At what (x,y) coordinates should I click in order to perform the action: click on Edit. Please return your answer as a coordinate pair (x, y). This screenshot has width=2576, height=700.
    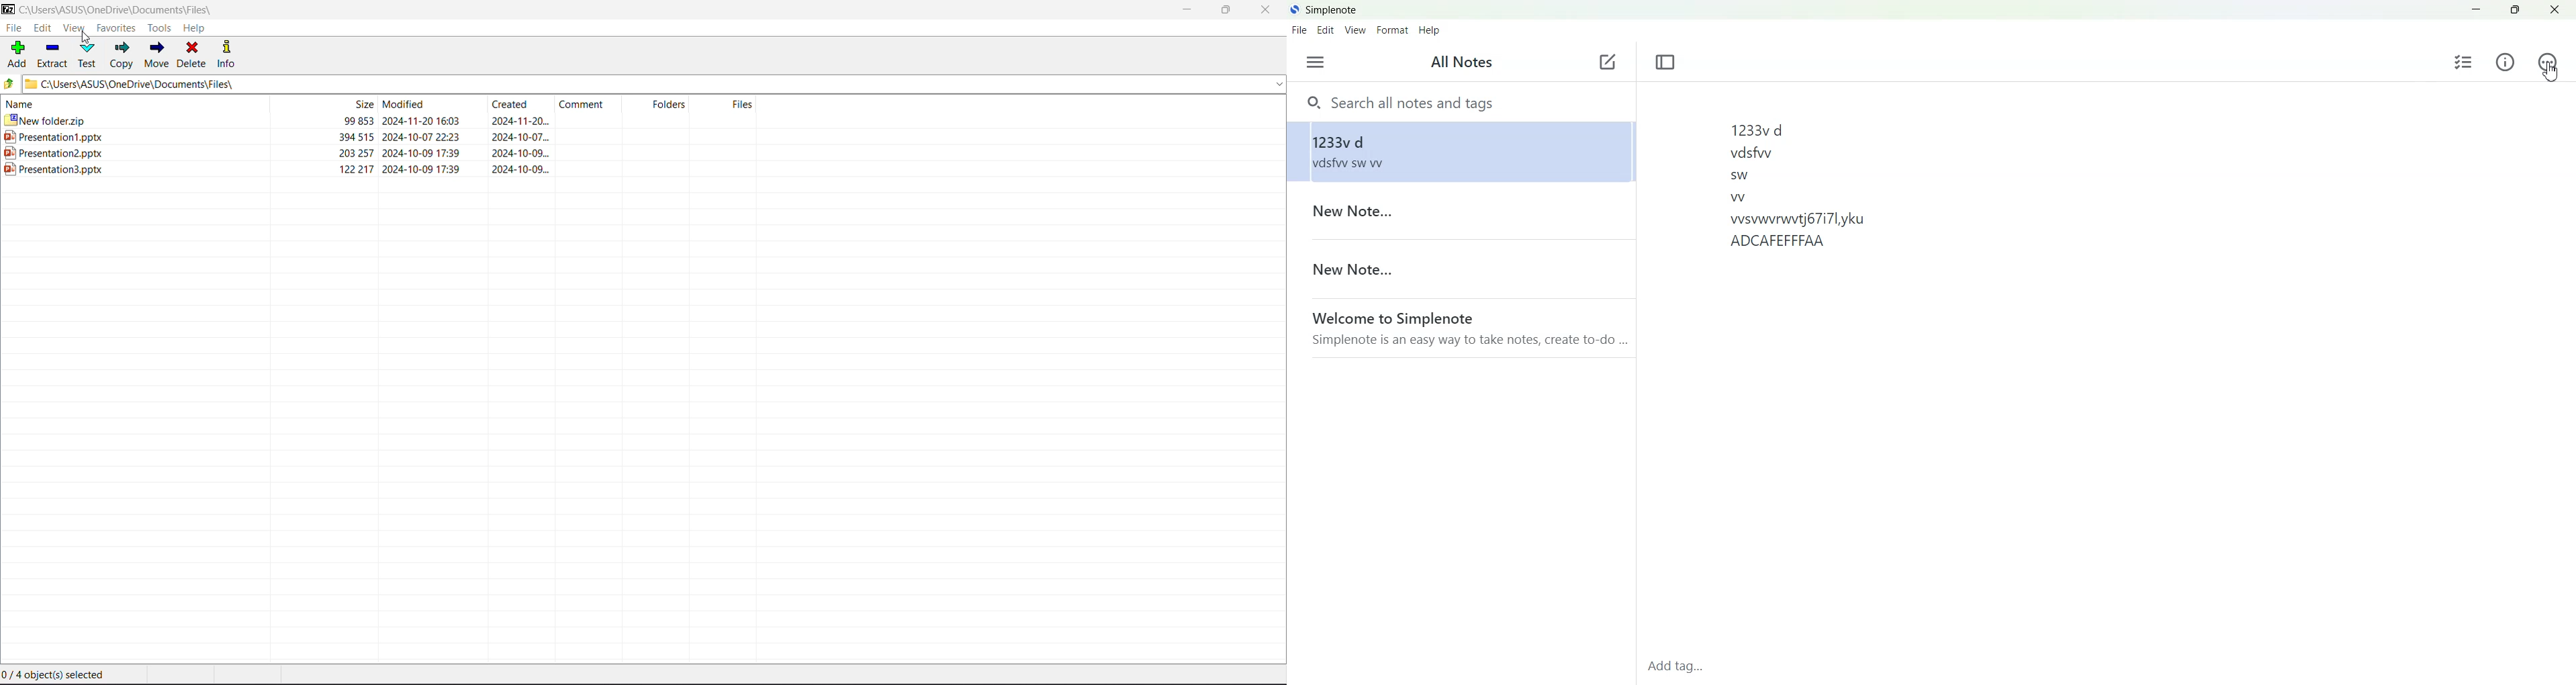
    Looking at the image, I should click on (1326, 30).